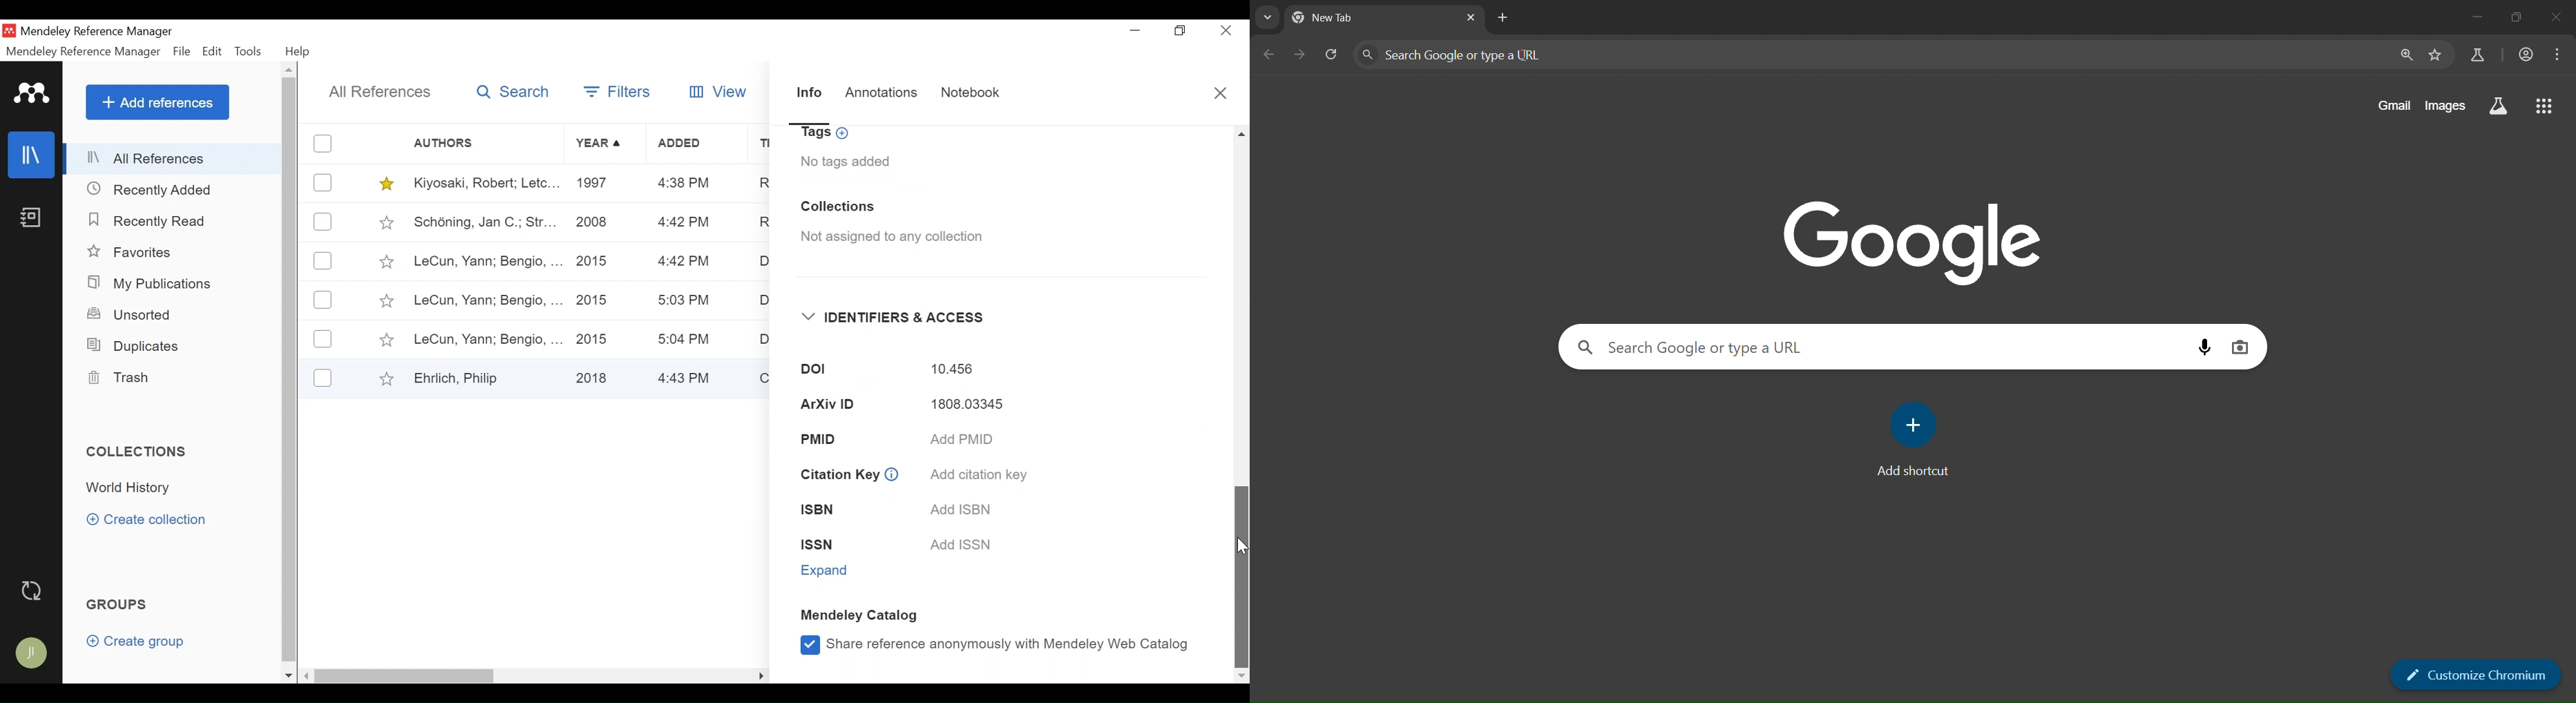  I want to click on Add PMID, so click(963, 441).